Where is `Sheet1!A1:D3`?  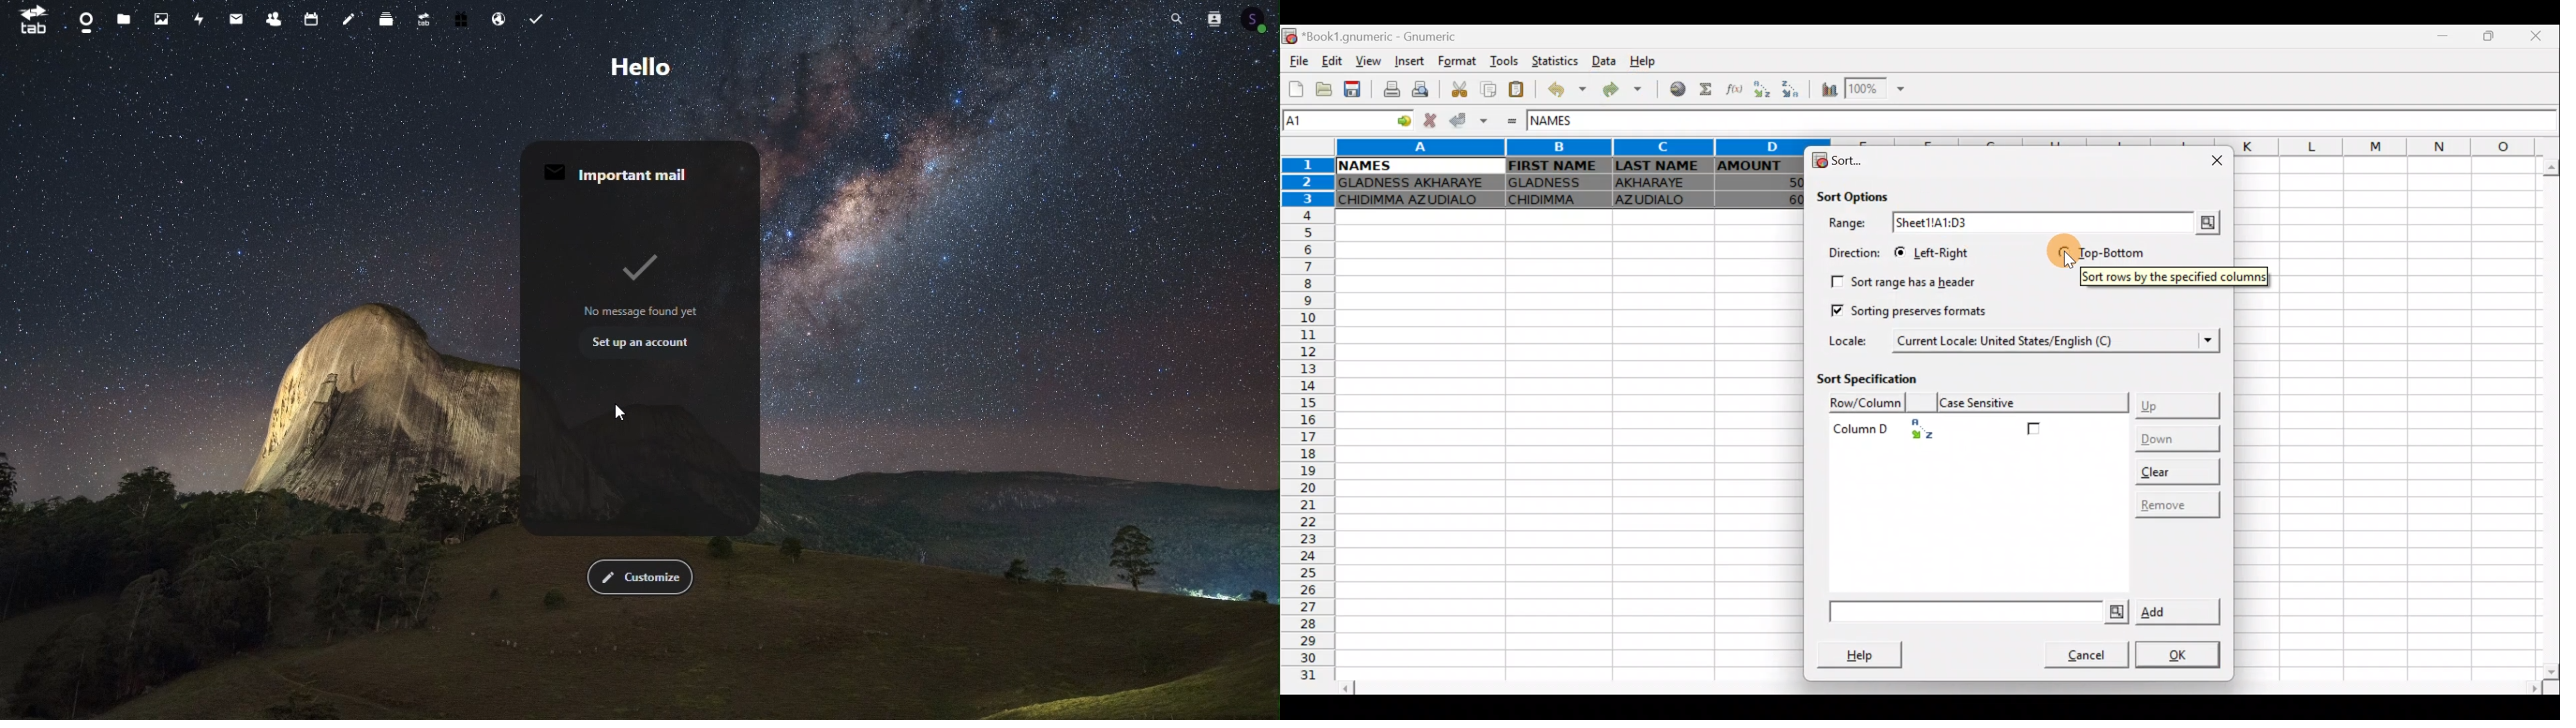
Sheet1!A1:D3 is located at coordinates (1964, 223).